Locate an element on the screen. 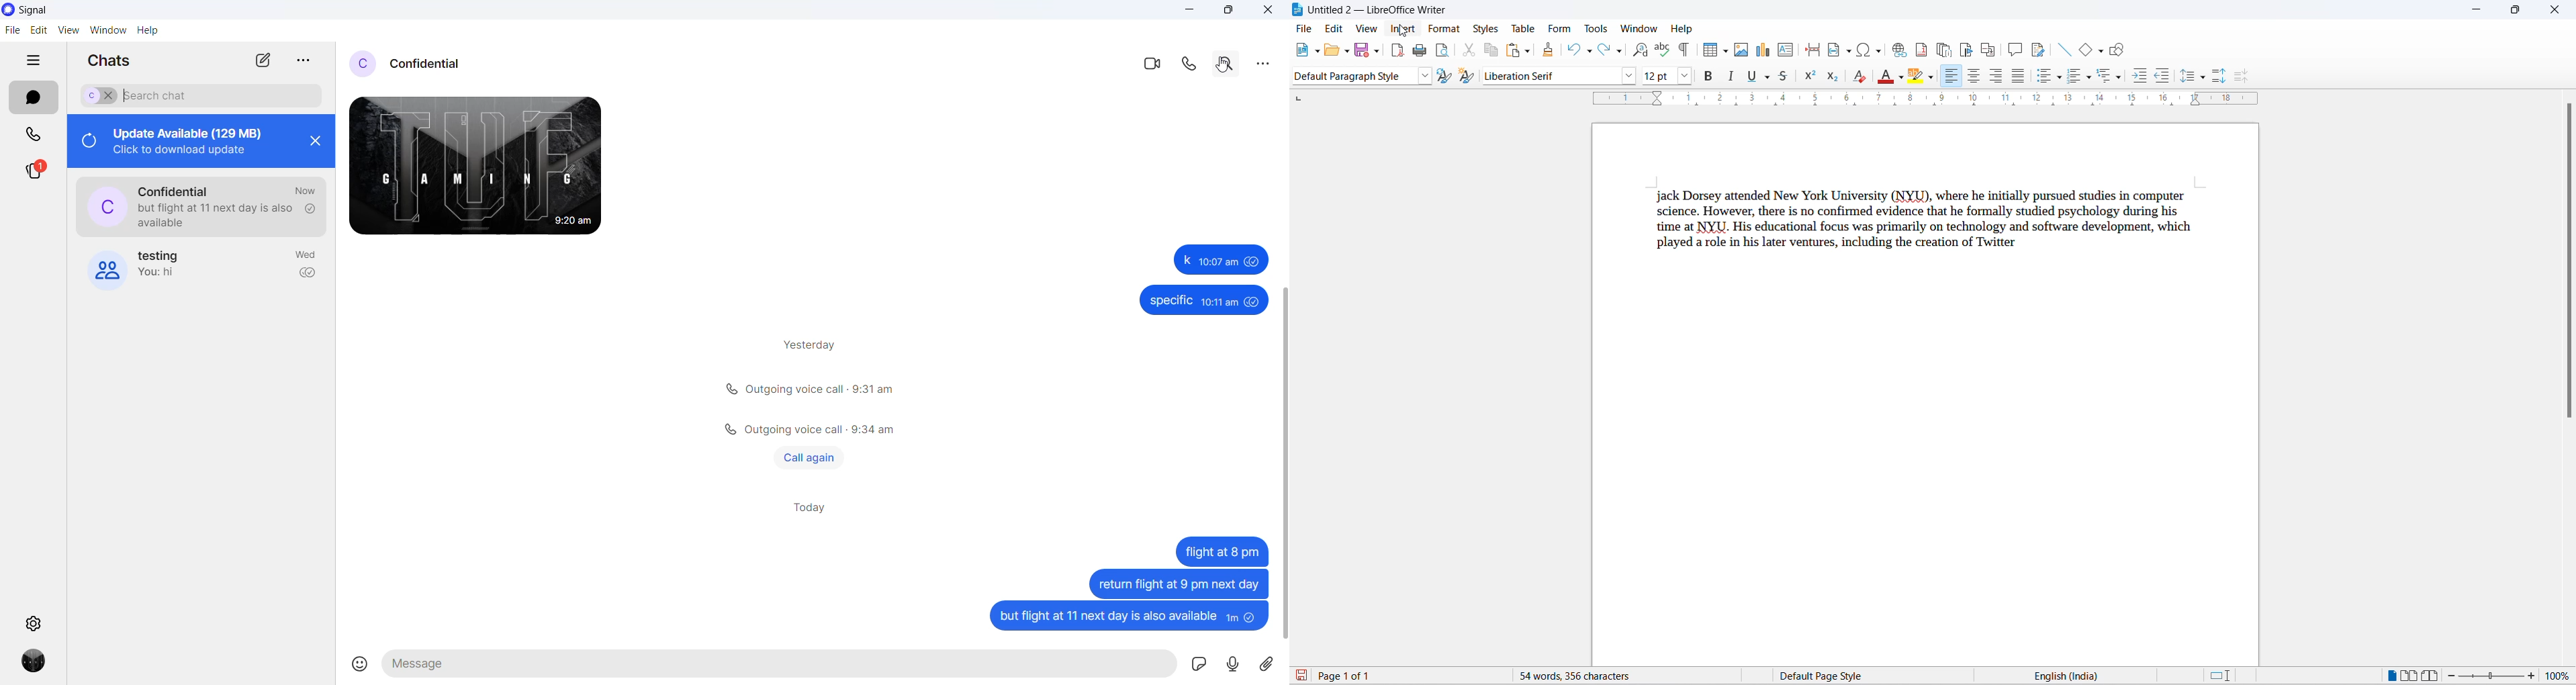  book view is located at coordinates (2433, 676).